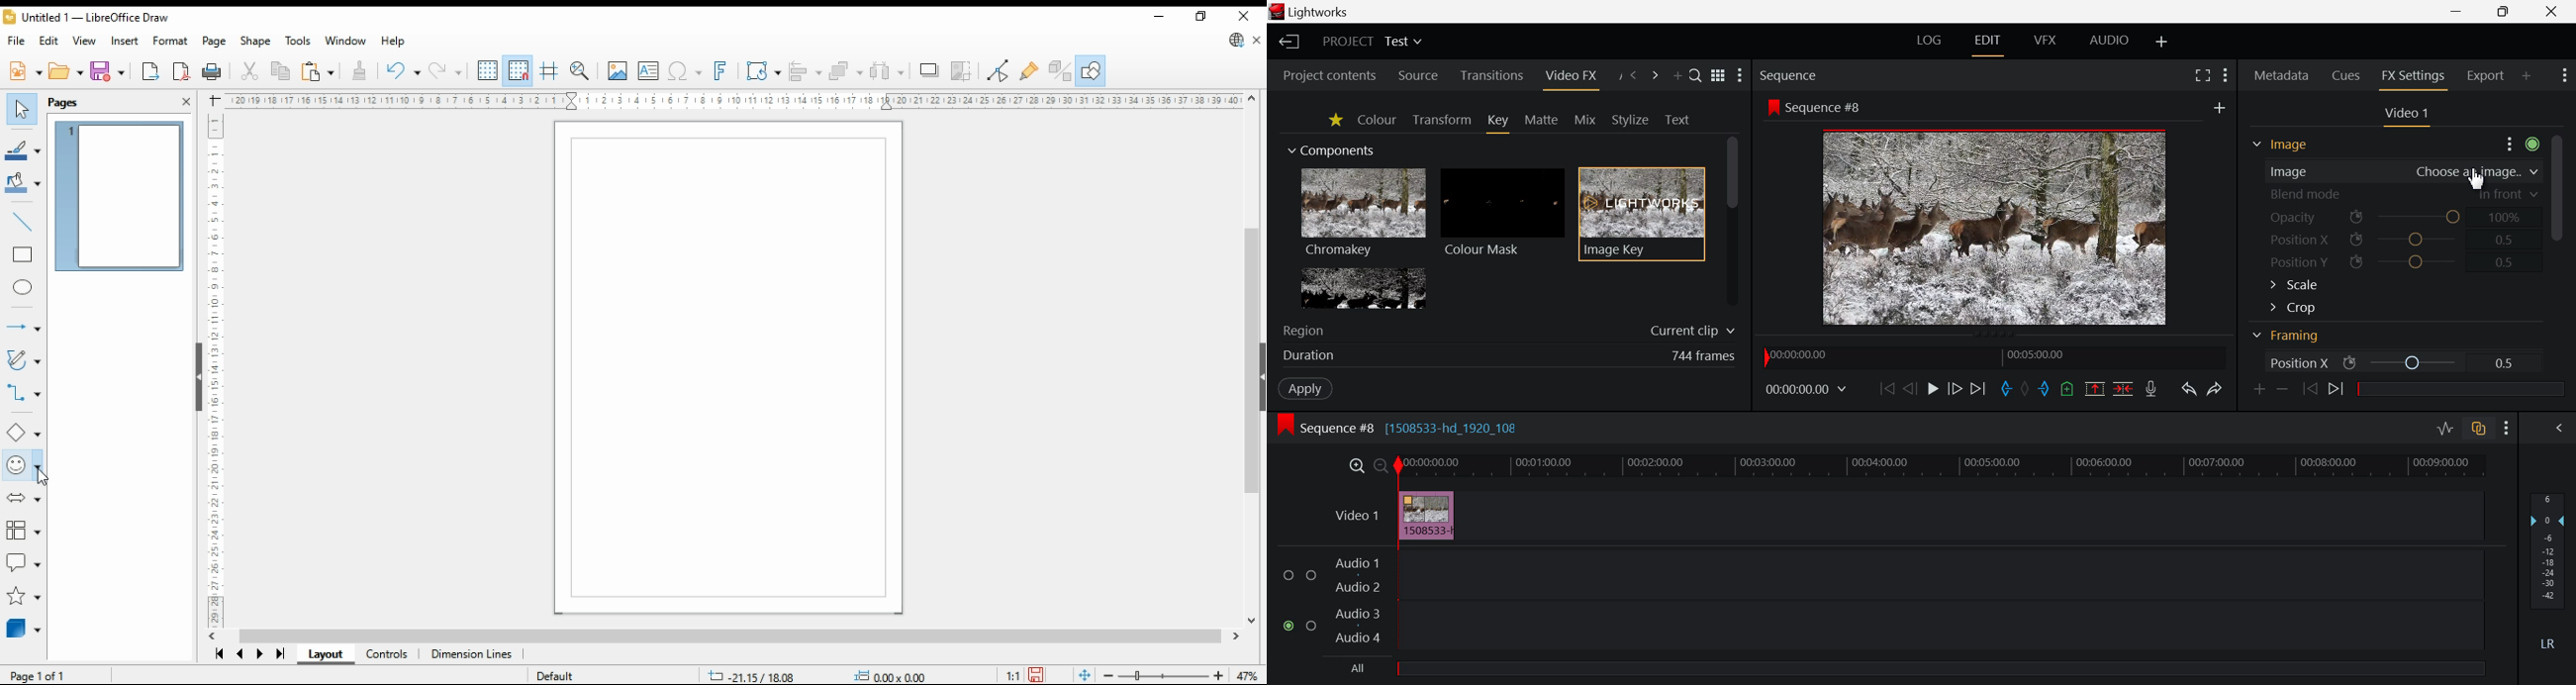  Describe the element at coordinates (1059, 71) in the screenshot. I see `toggle extrusions` at that location.